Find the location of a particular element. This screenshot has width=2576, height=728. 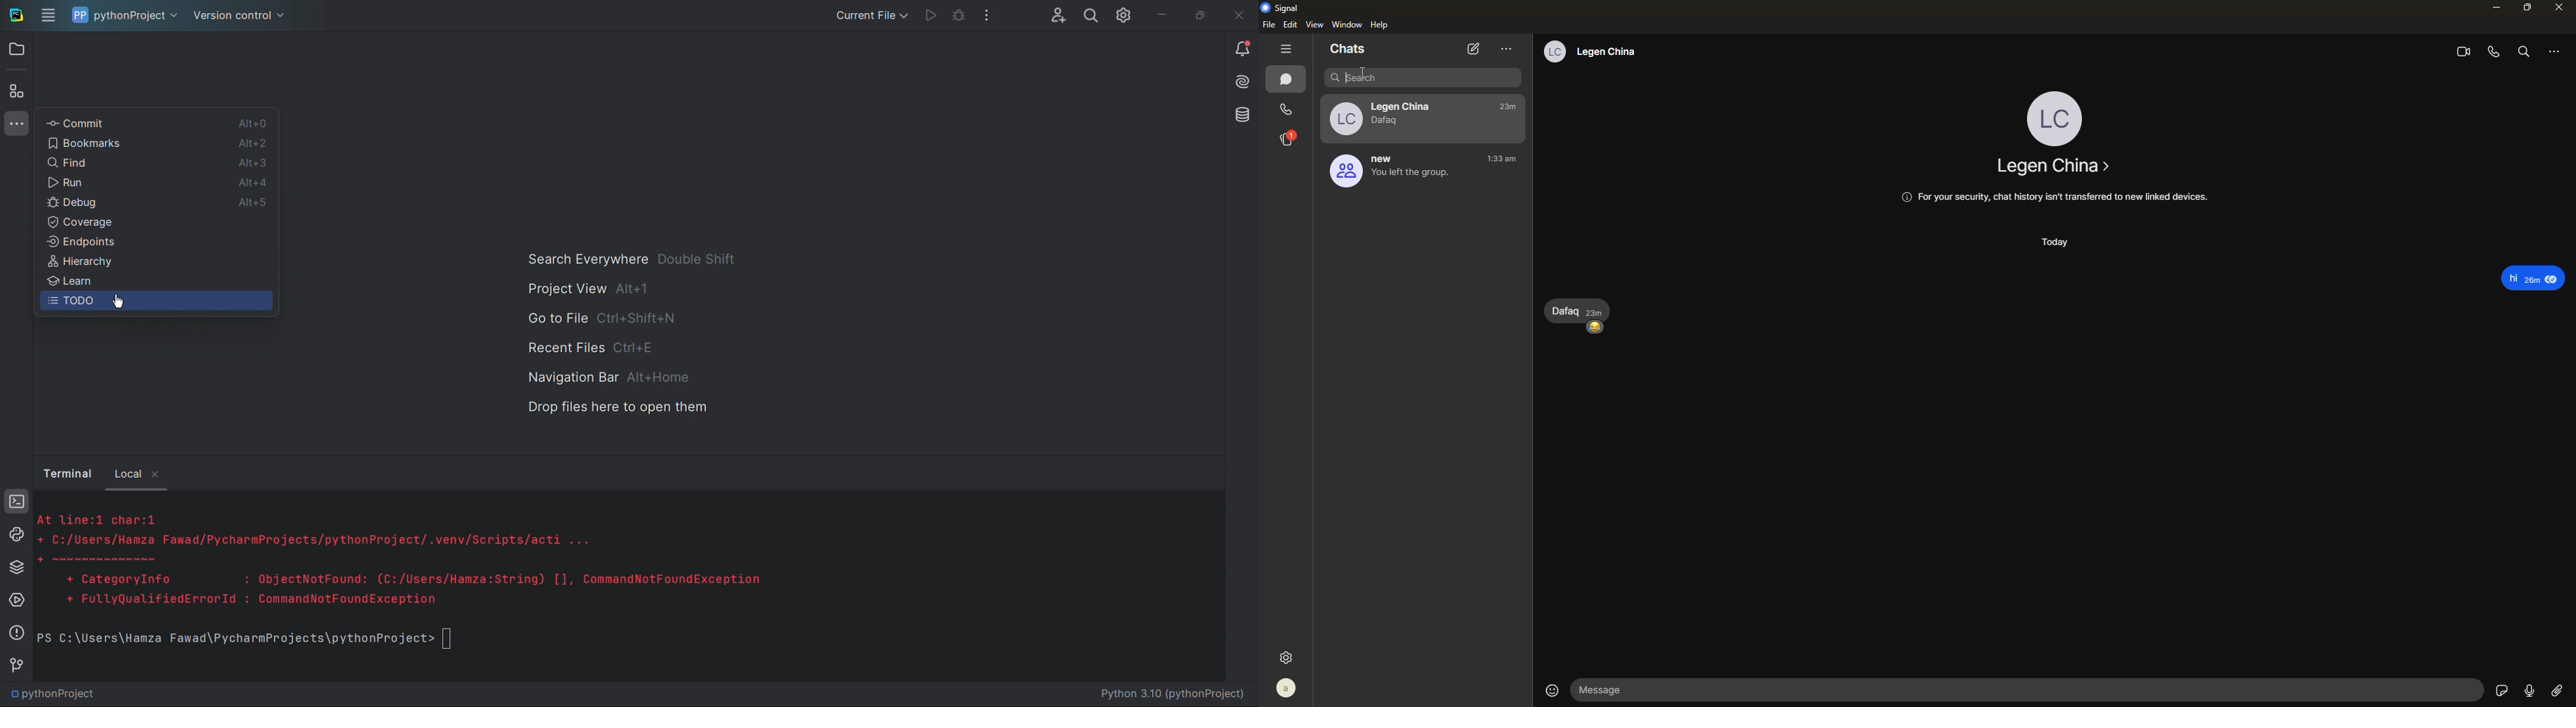

signal is located at coordinates (1284, 8).